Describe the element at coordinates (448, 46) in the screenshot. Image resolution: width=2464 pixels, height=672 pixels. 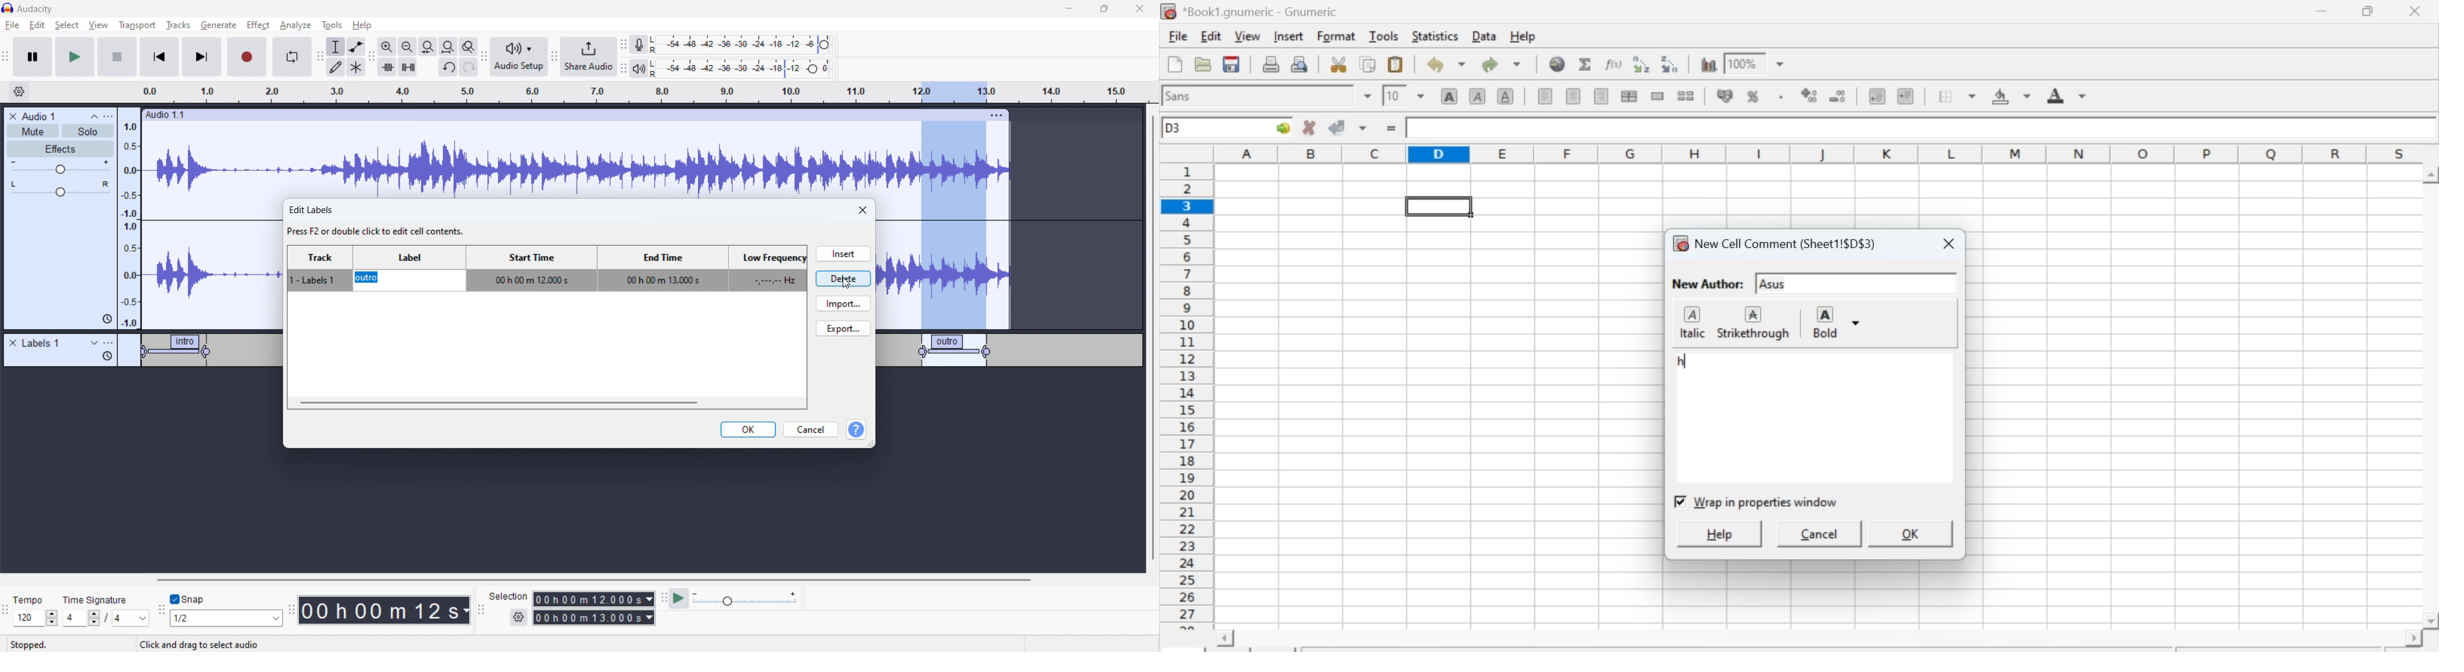
I see `set project to width` at that location.